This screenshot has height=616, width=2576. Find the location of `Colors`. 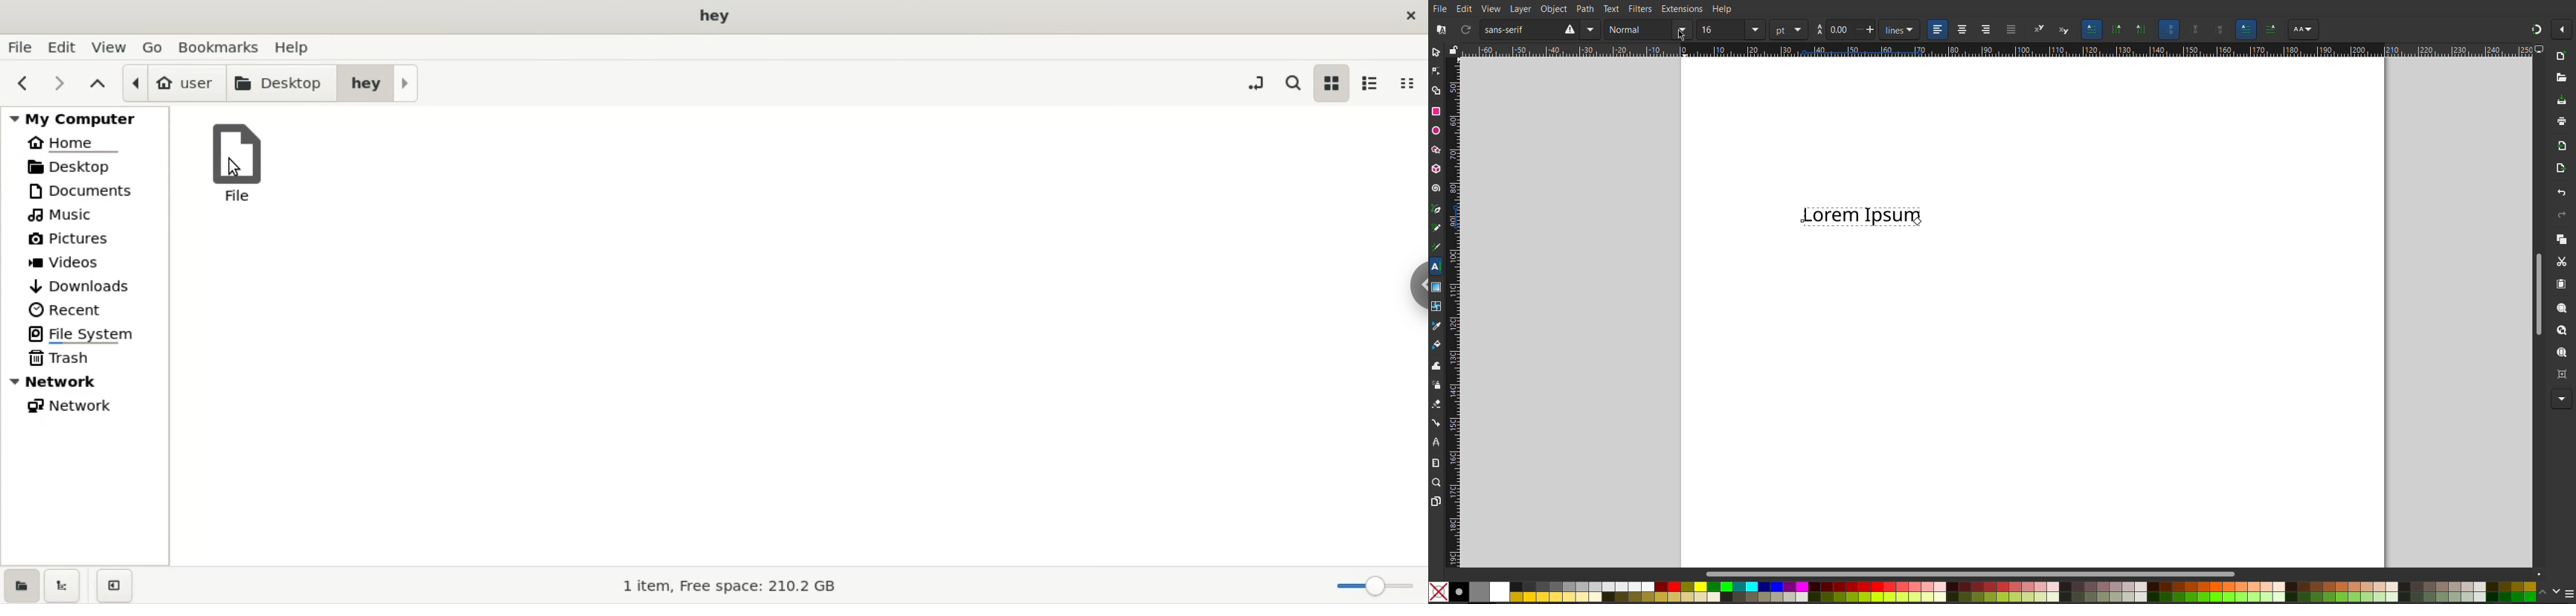

Colors is located at coordinates (1984, 591).